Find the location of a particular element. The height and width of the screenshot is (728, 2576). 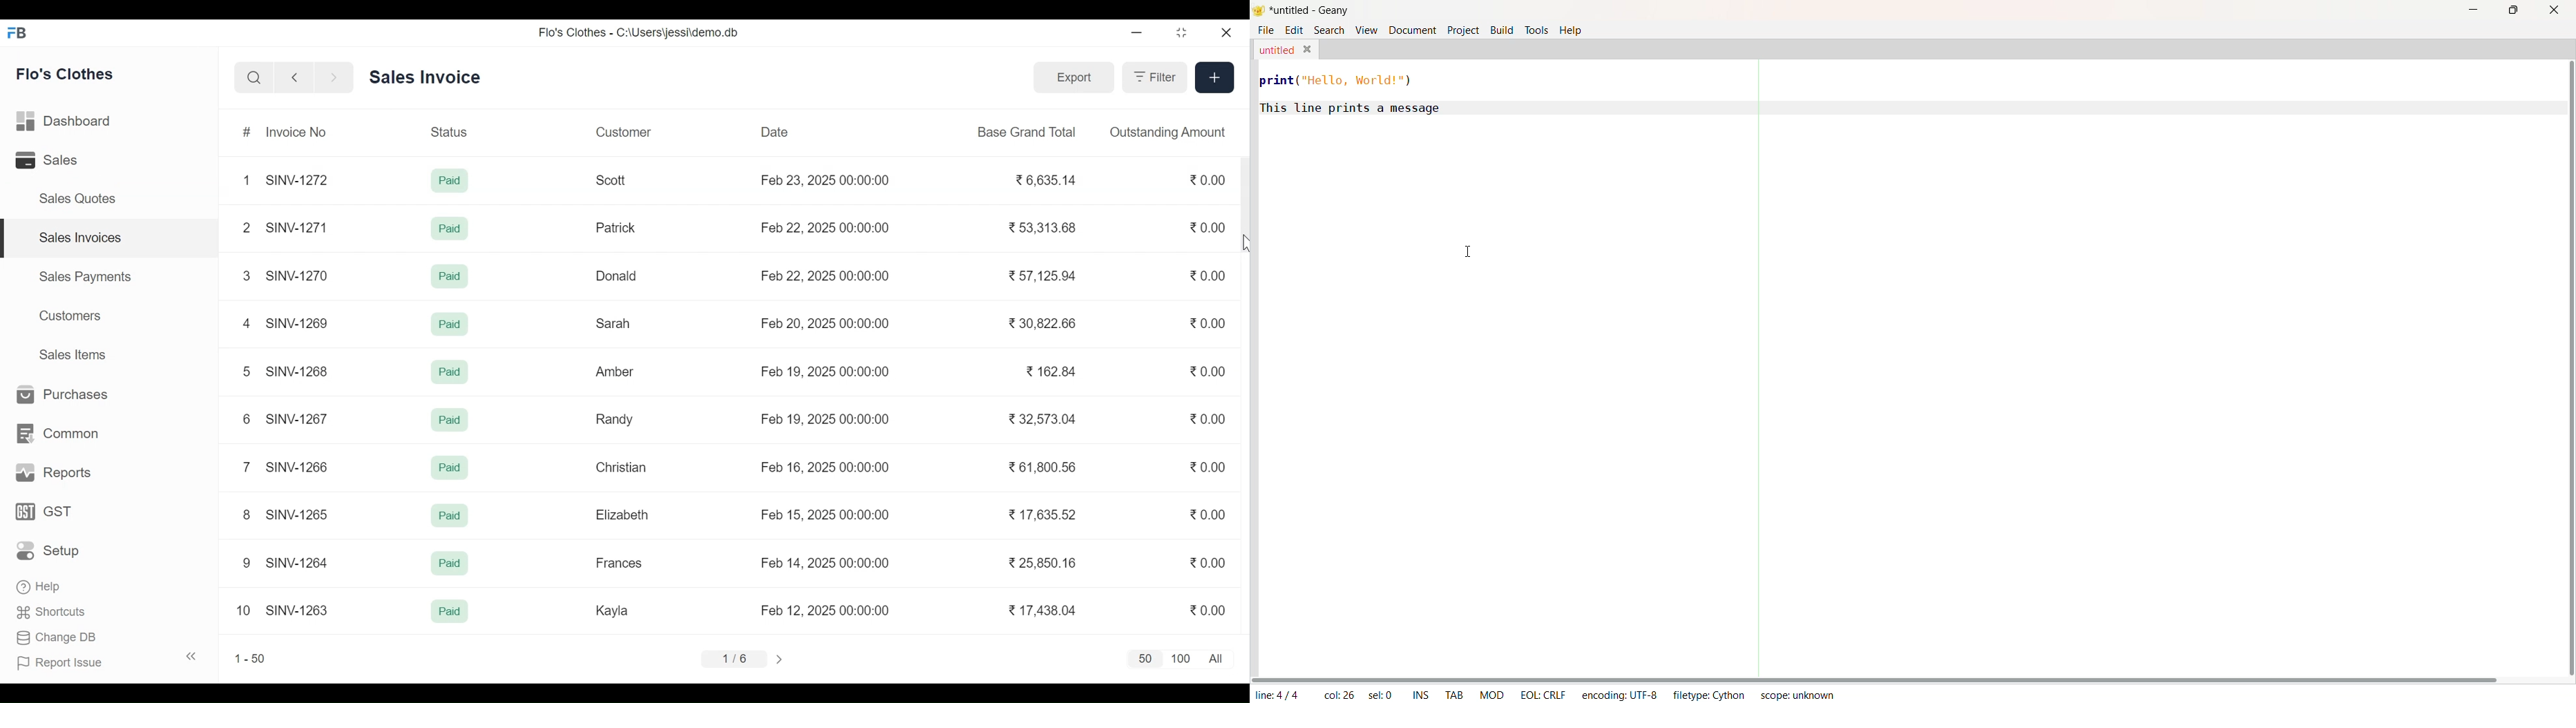

Date is located at coordinates (776, 131).